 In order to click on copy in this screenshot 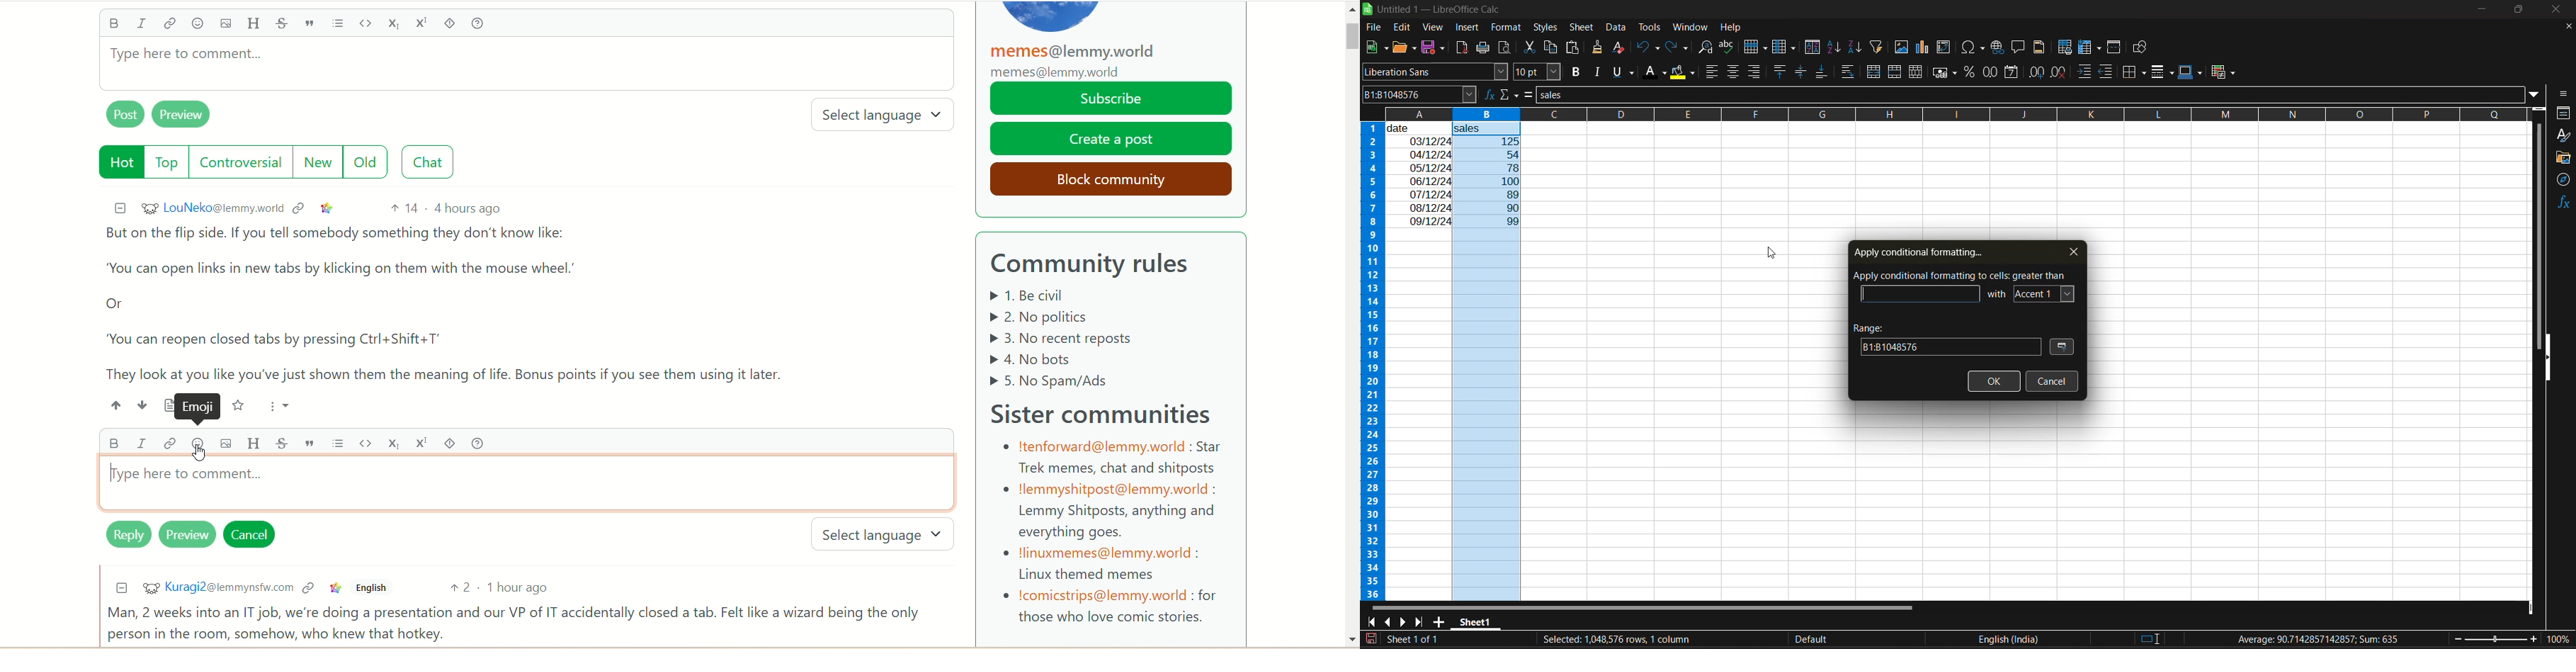, I will do `click(1552, 47)`.